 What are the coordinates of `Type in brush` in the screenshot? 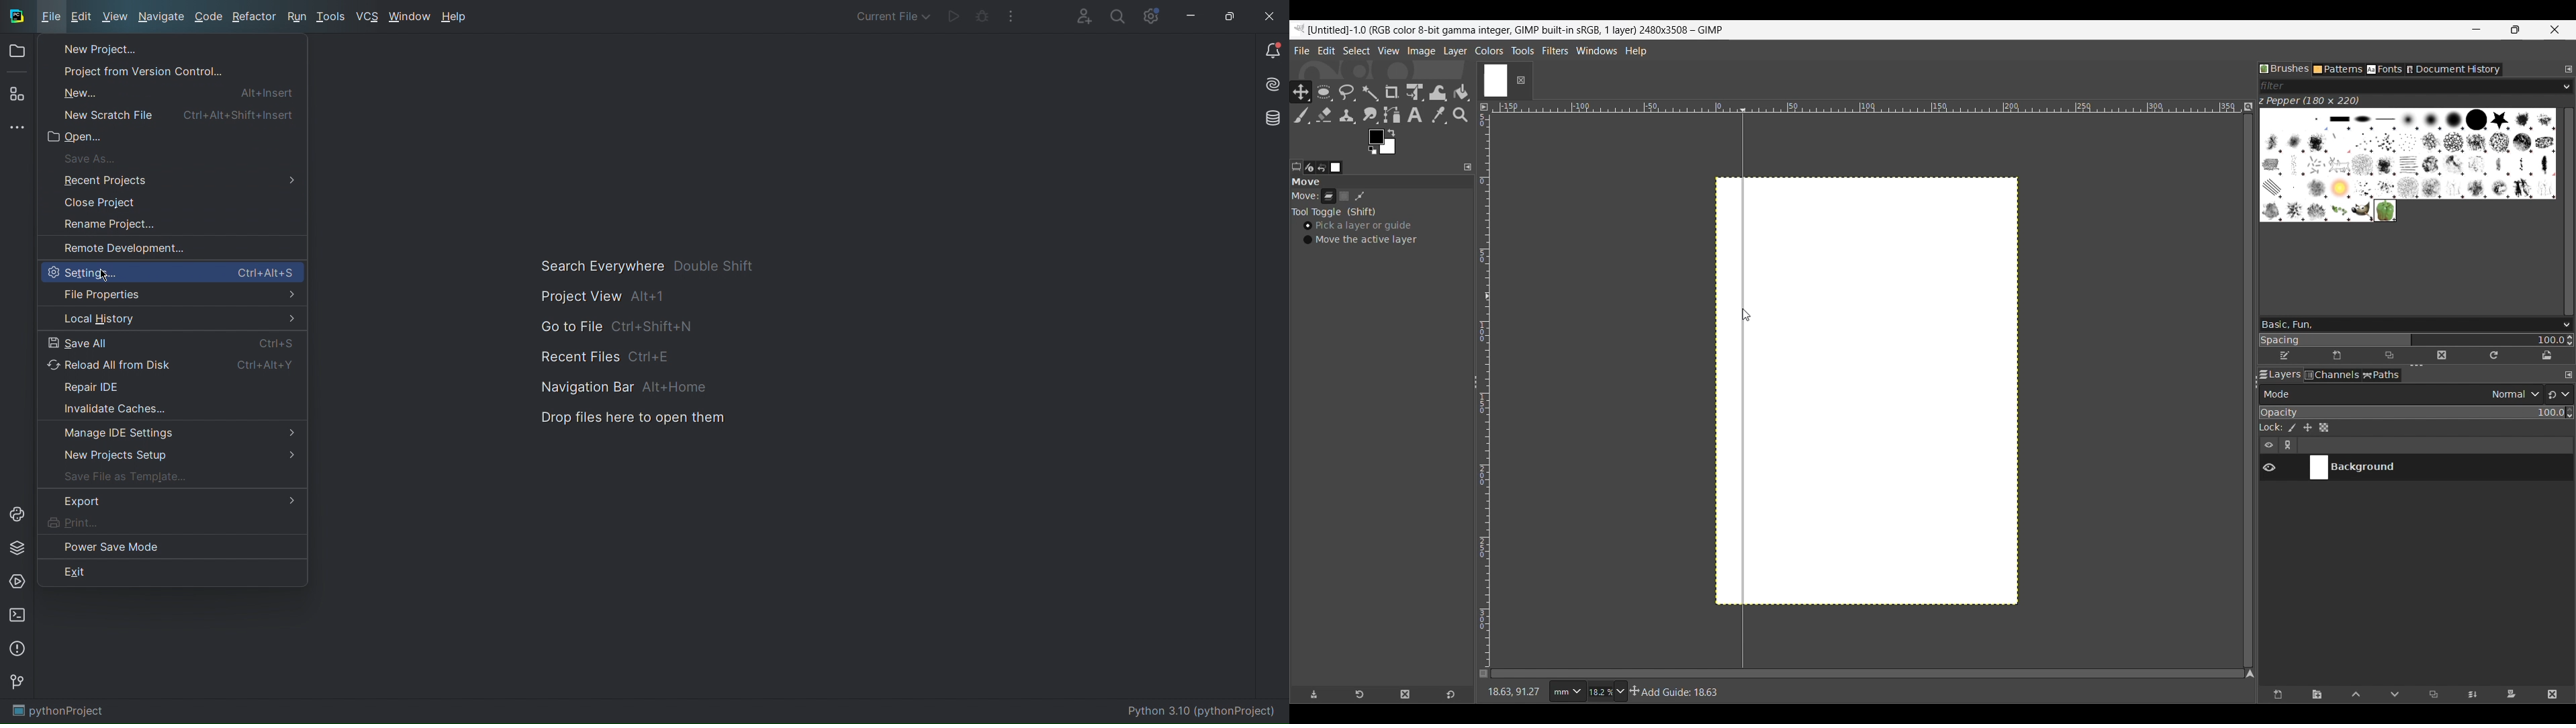 It's located at (2405, 324).